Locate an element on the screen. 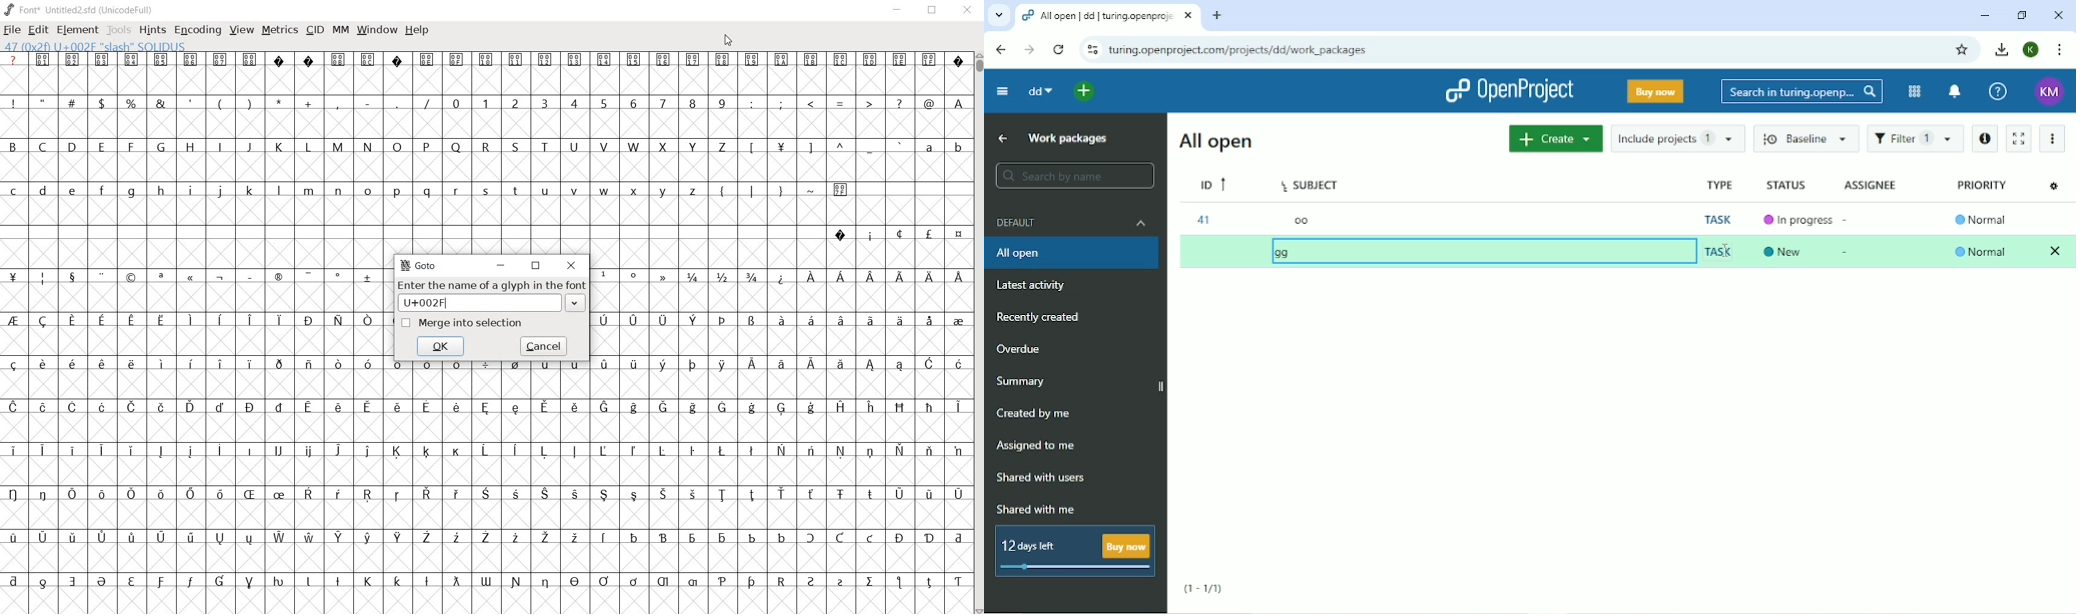 The height and width of the screenshot is (616, 2100). Current tab is located at coordinates (1108, 16).